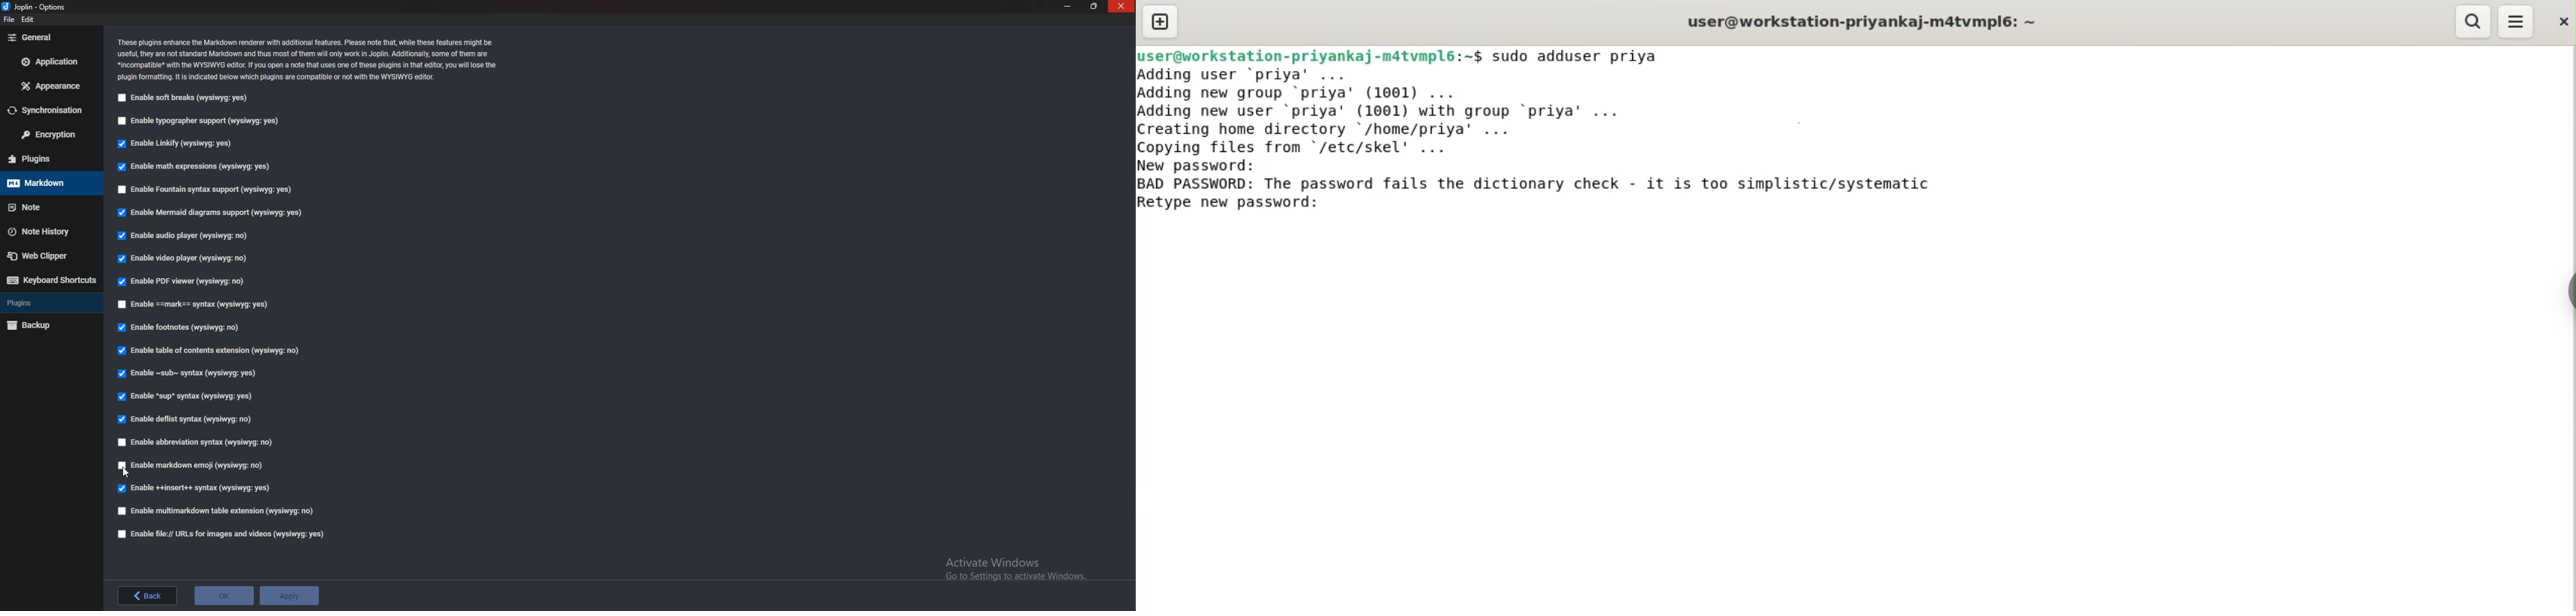  Describe the element at coordinates (40, 255) in the screenshot. I see `Web clipper` at that location.